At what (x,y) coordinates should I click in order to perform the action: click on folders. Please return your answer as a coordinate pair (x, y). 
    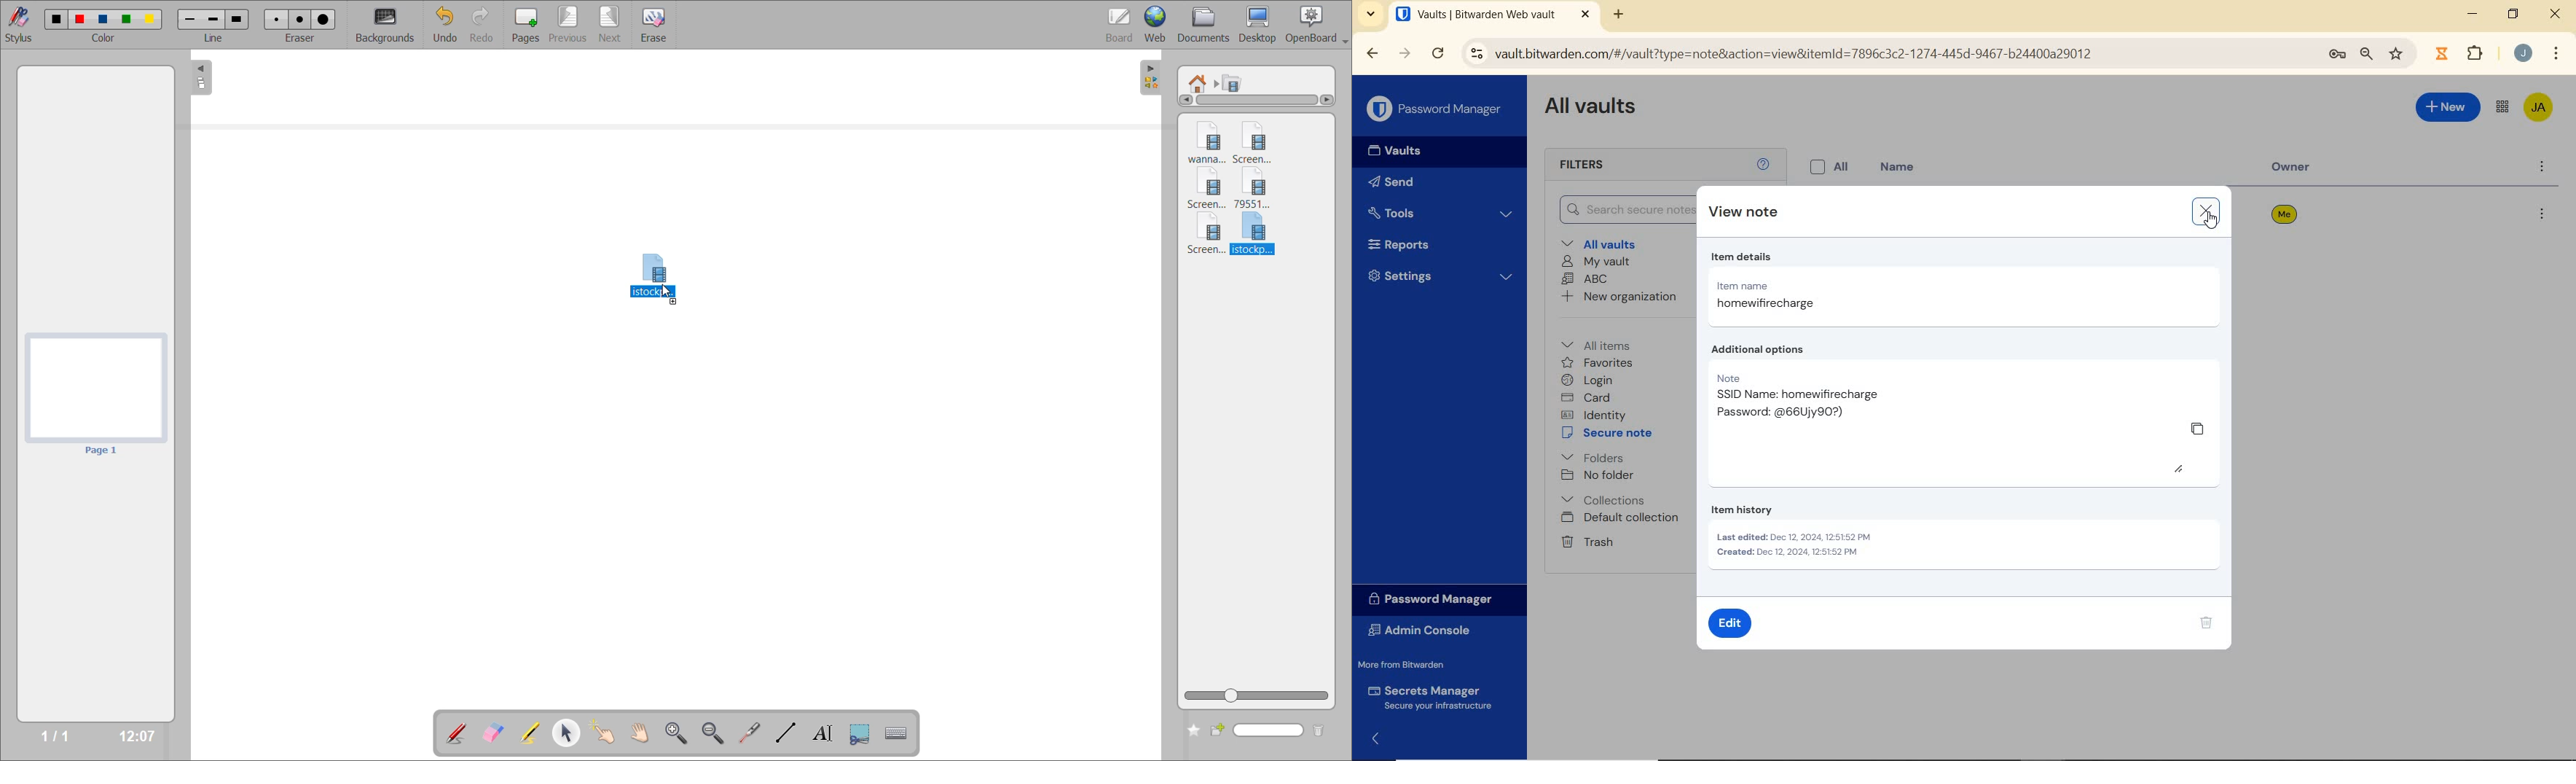
    Looking at the image, I should click on (1592, 456).